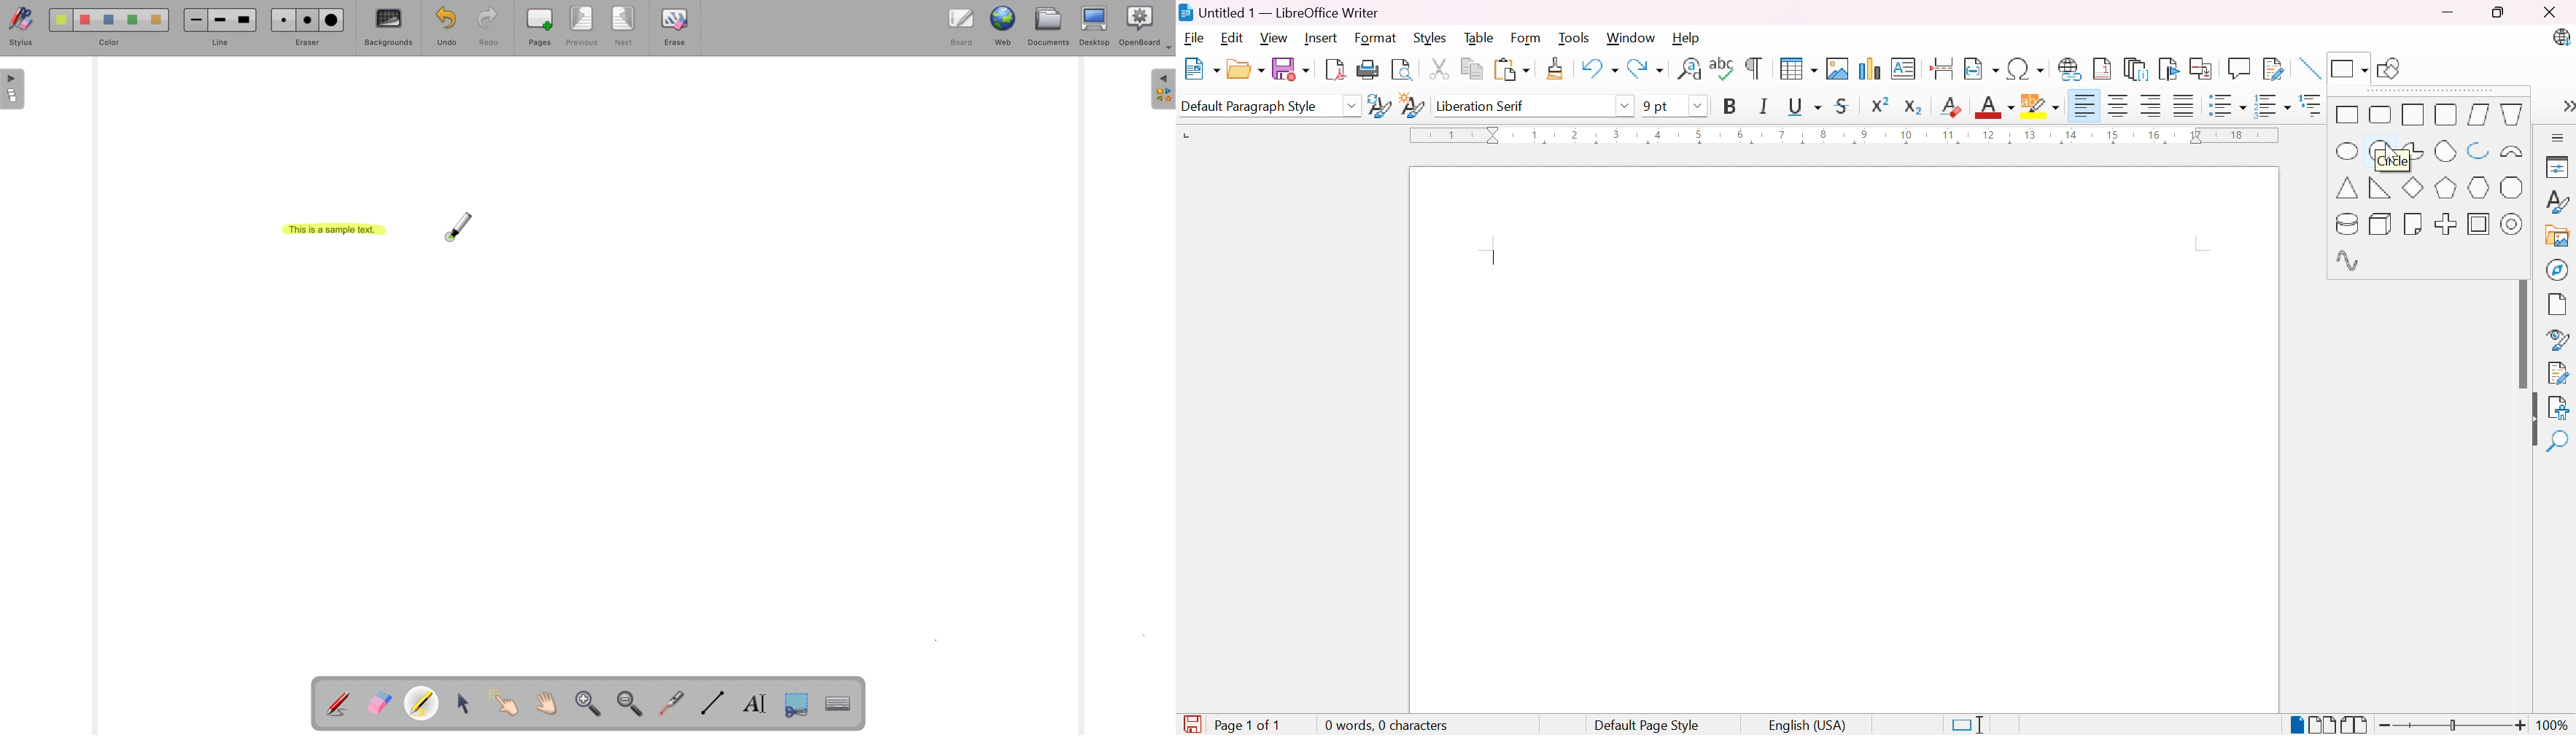 This screenshot has width=2576, height=756. I want to click on Sinusoid, so click(2348, 262).